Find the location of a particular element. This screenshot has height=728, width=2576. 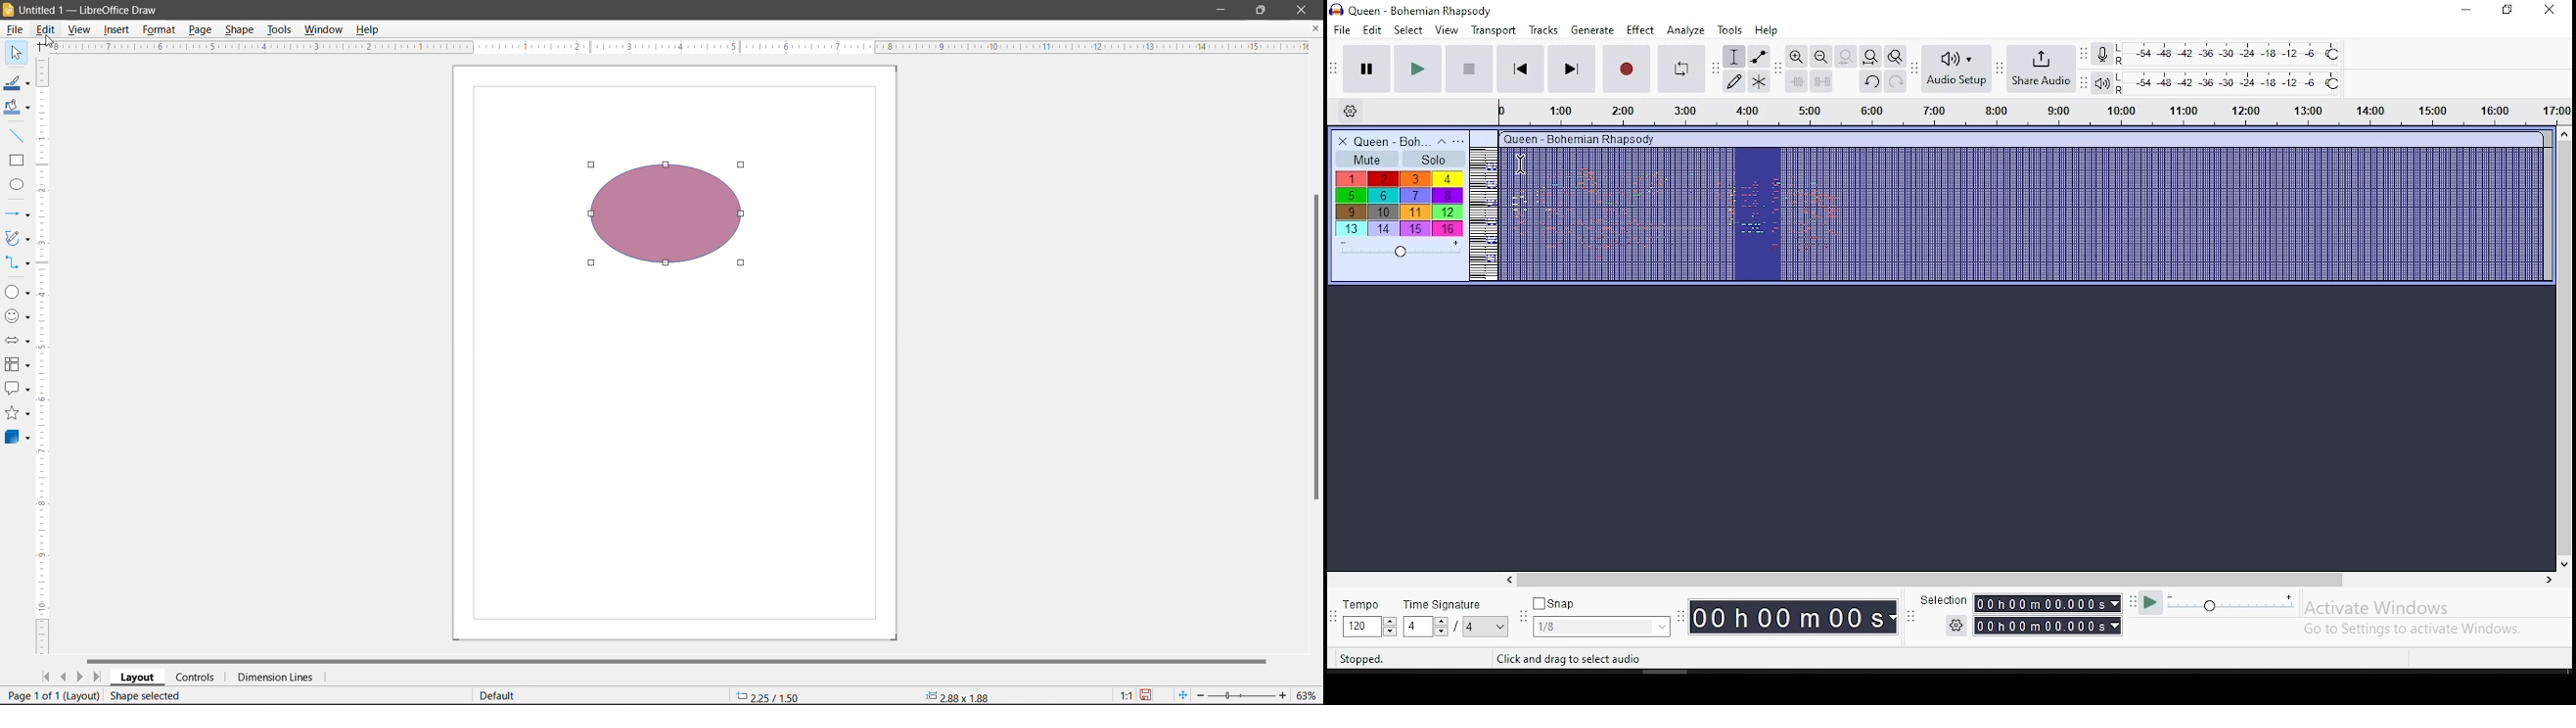

envelope tool is located at coordinates (1759, 57).